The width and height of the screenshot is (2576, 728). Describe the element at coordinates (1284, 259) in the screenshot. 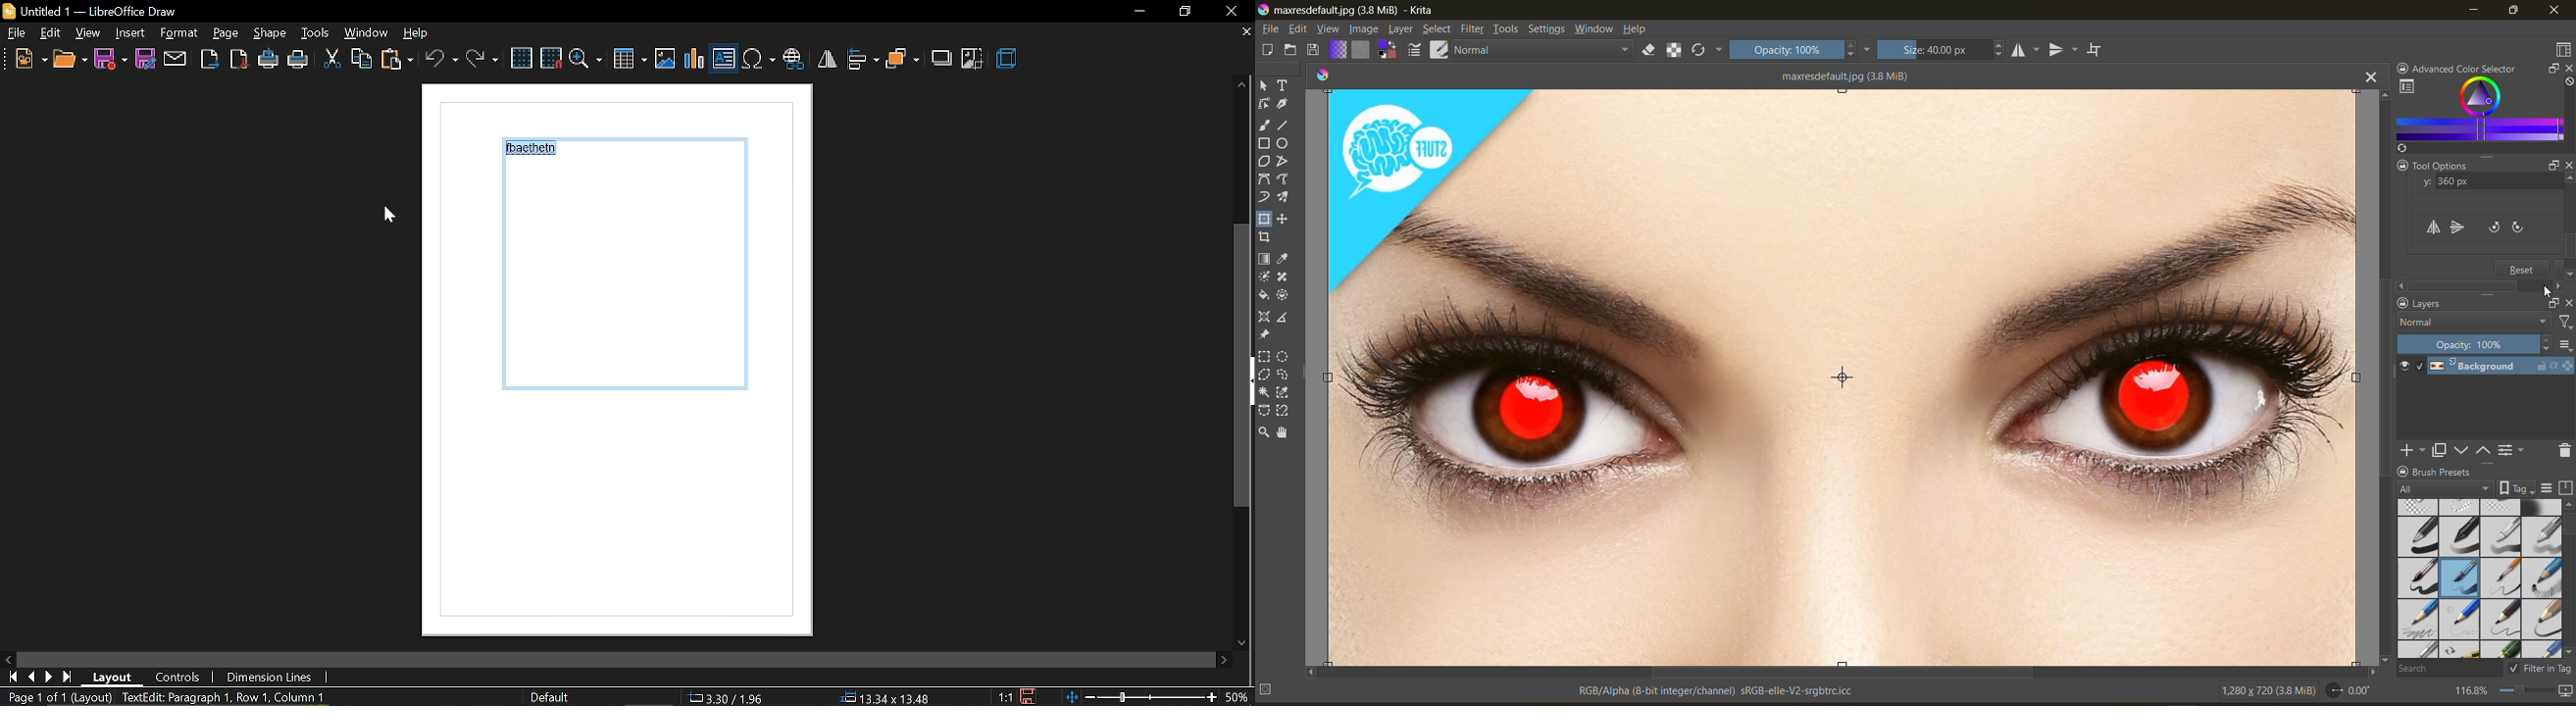

I see `tool` at that location.